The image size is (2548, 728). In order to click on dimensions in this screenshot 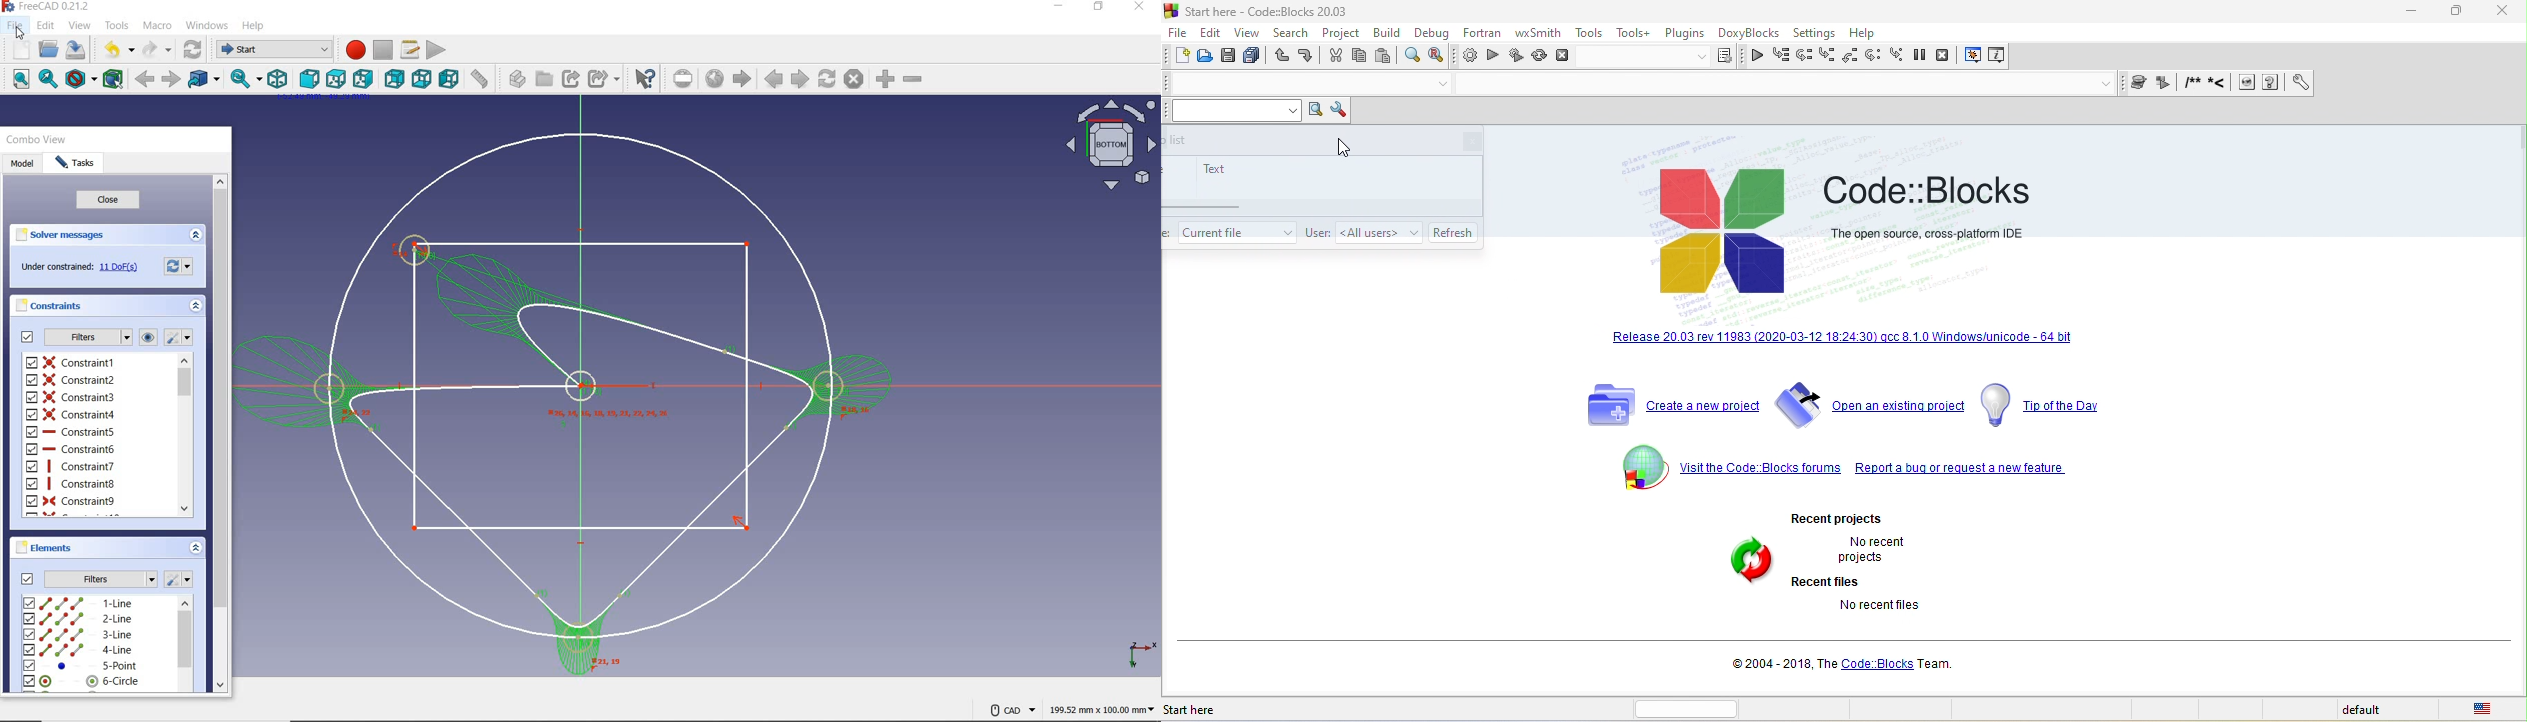, I will do `click(1101, 711)`.